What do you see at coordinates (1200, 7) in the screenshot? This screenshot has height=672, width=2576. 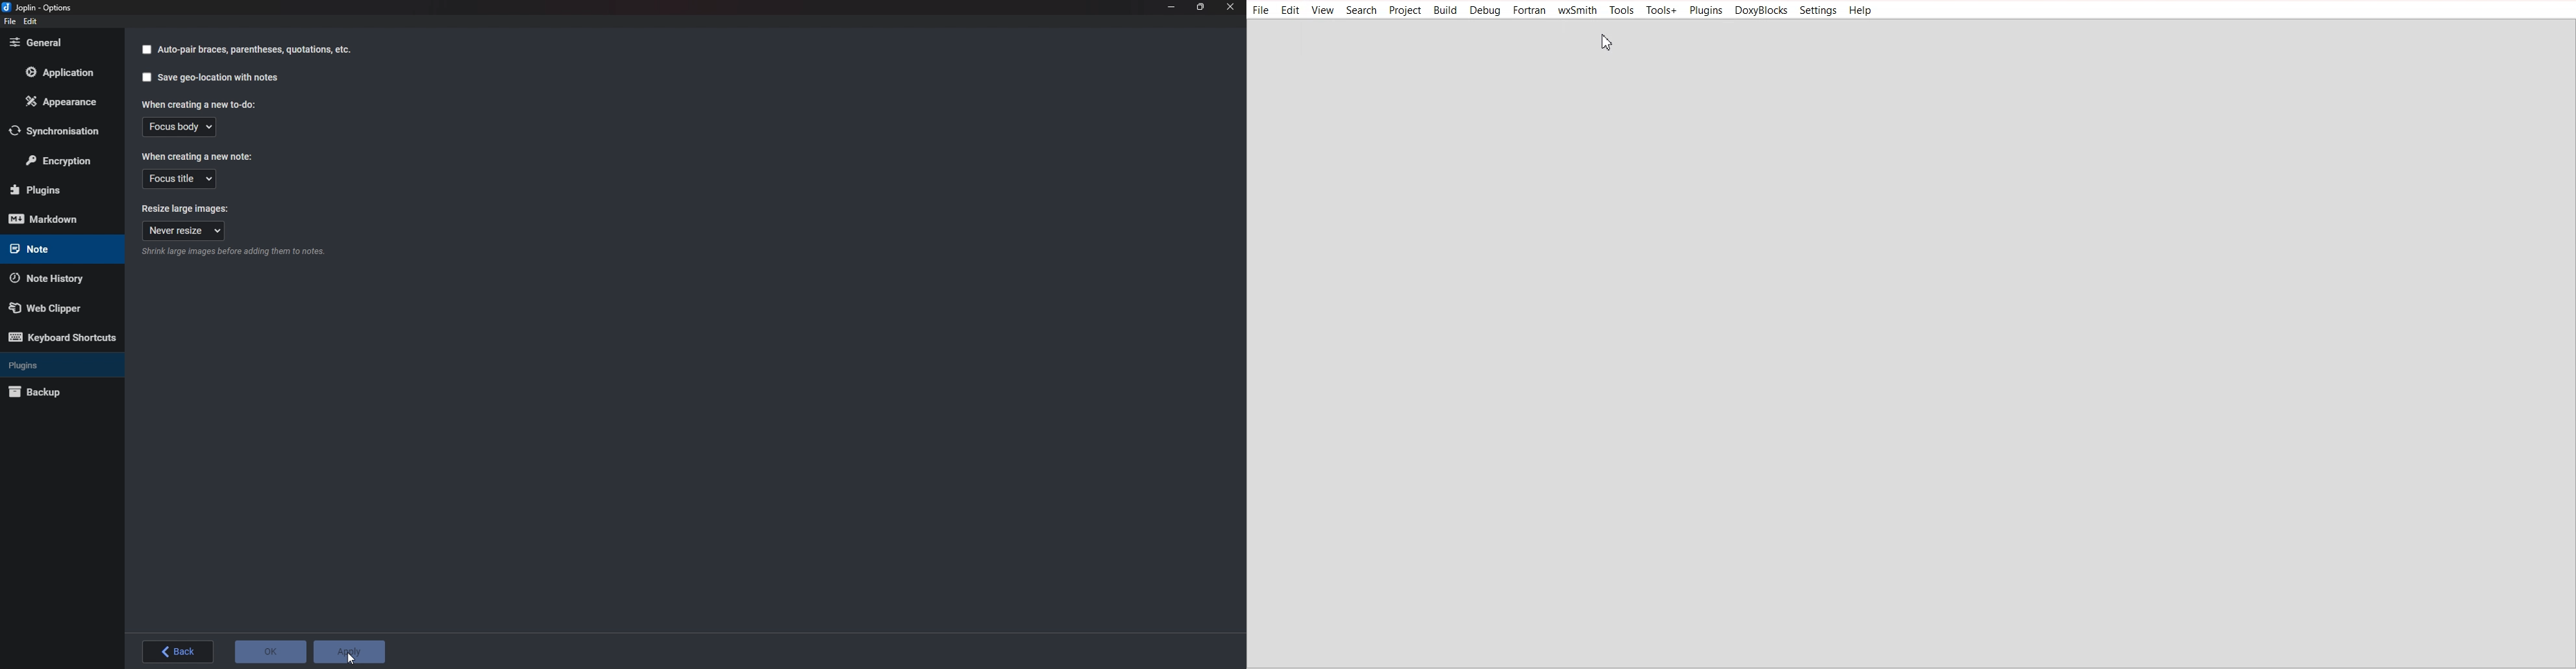 I see `Resize` at bounding box center [1200, 7].